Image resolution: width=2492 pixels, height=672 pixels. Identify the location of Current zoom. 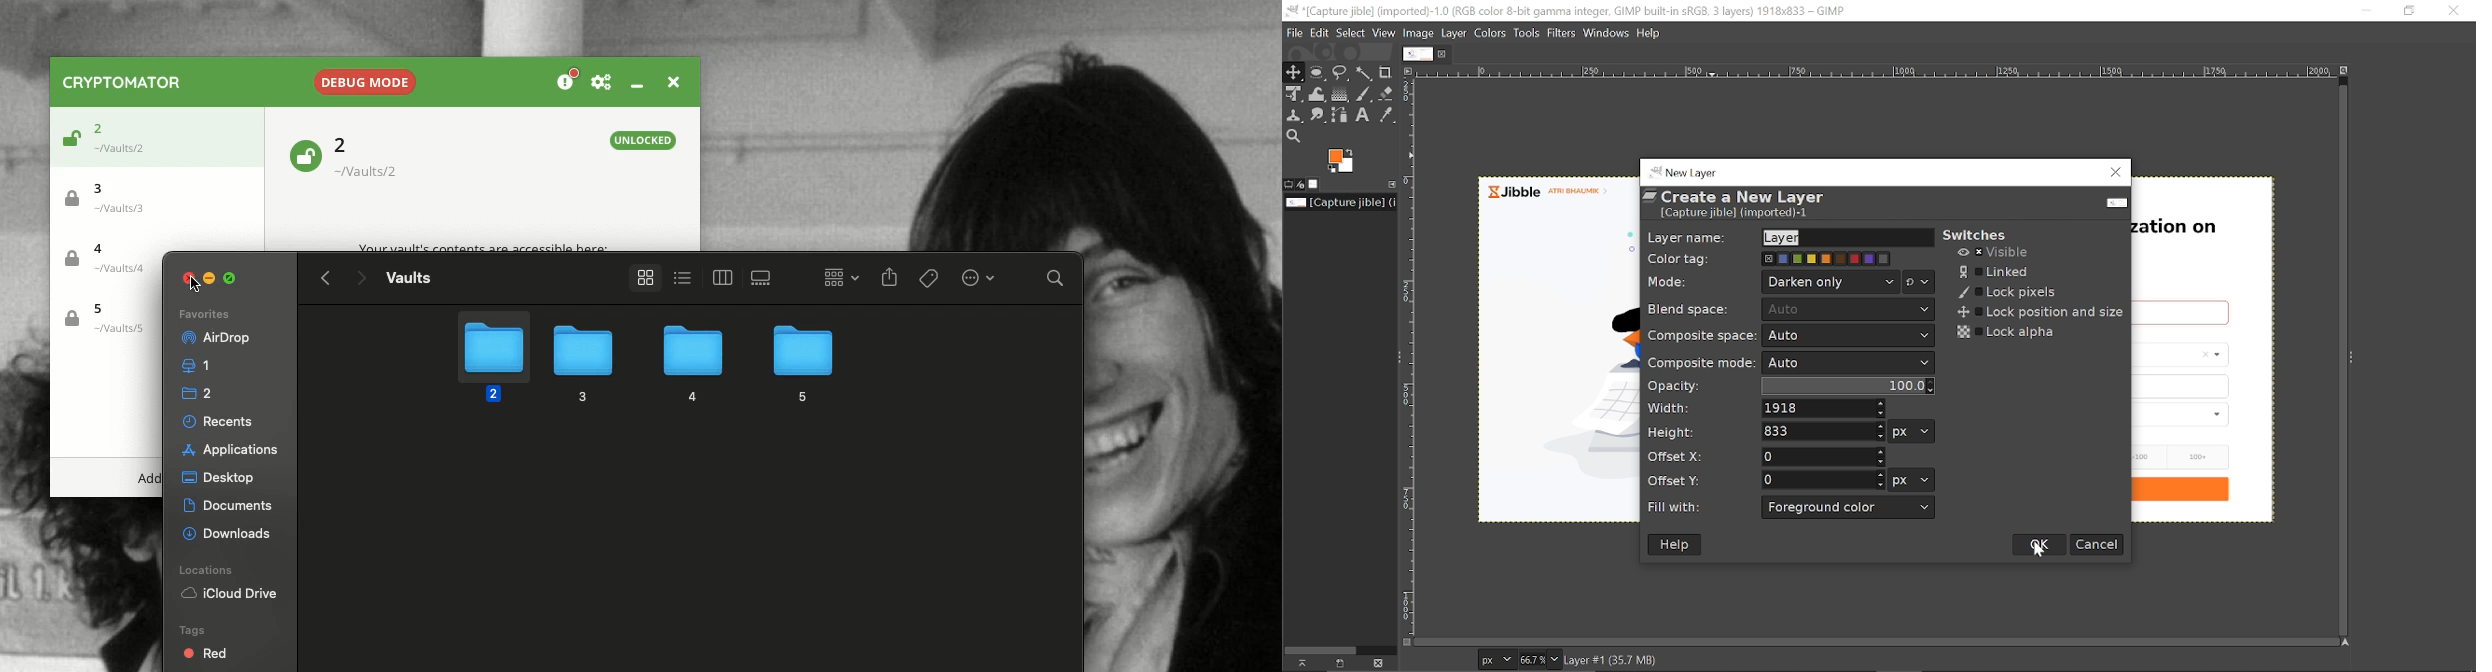
(1530, 659).